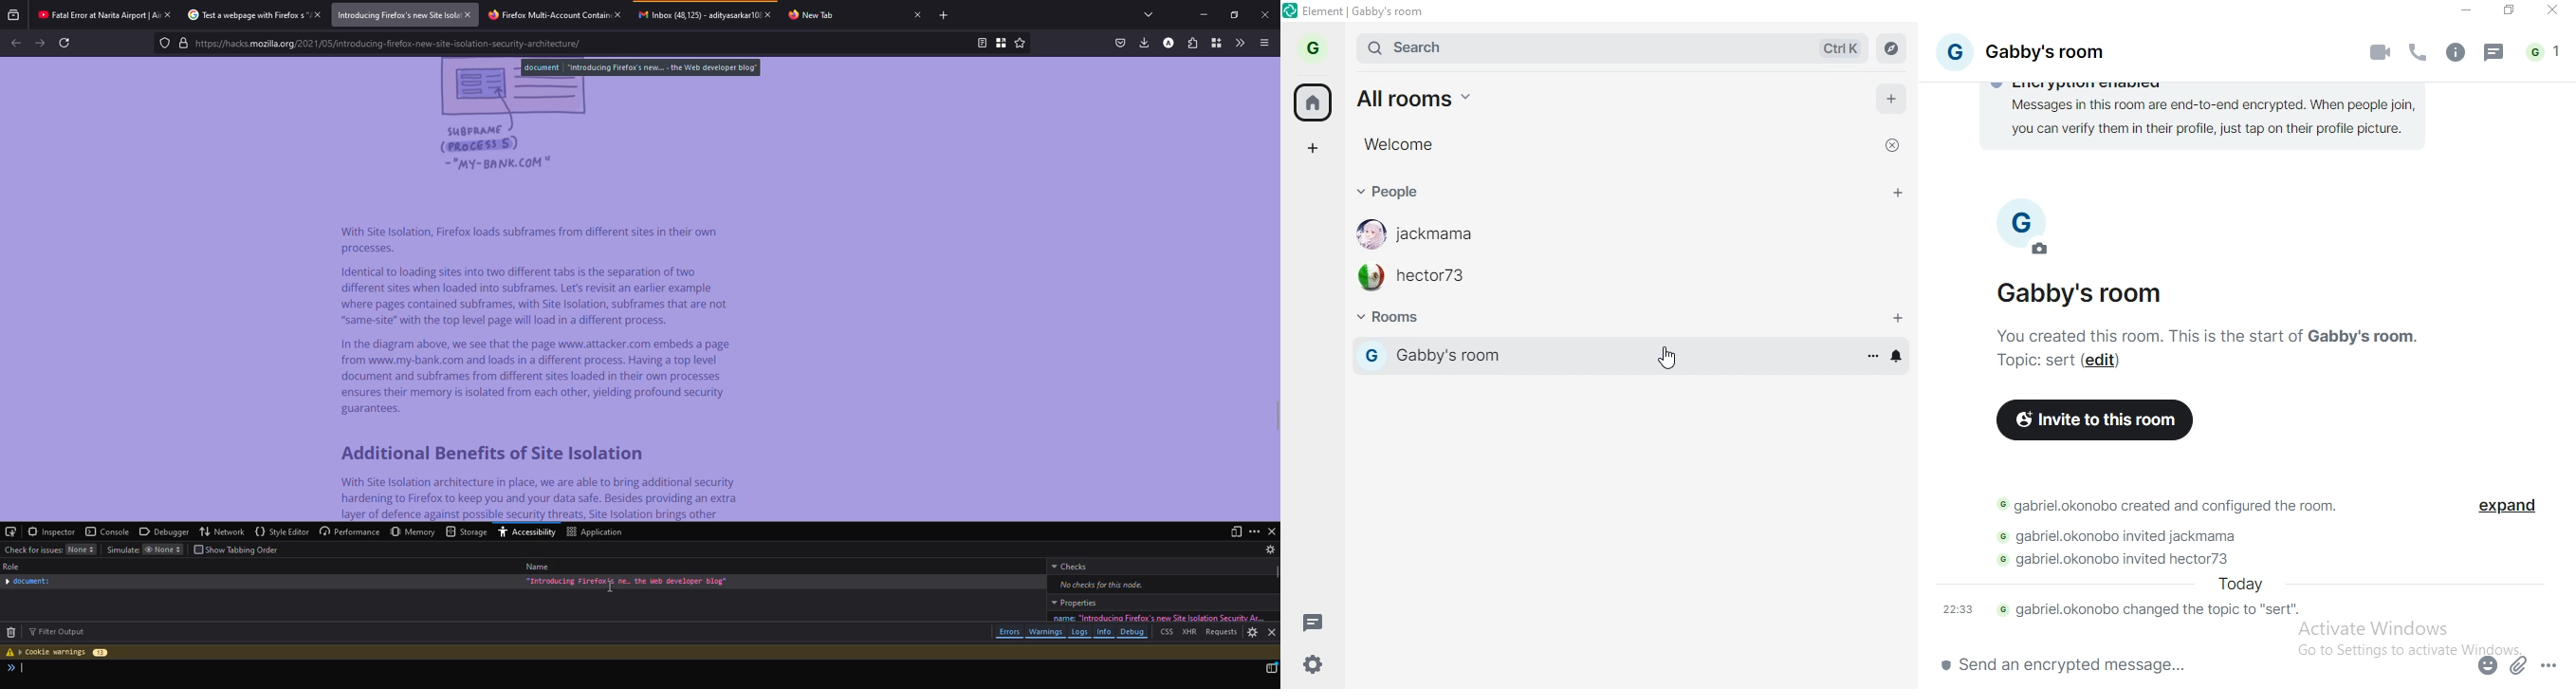 The width and height of the screenshot is (2576, 700). Describe the element at coordinates (917, 14) in the screenshot. I see `close` at that location.